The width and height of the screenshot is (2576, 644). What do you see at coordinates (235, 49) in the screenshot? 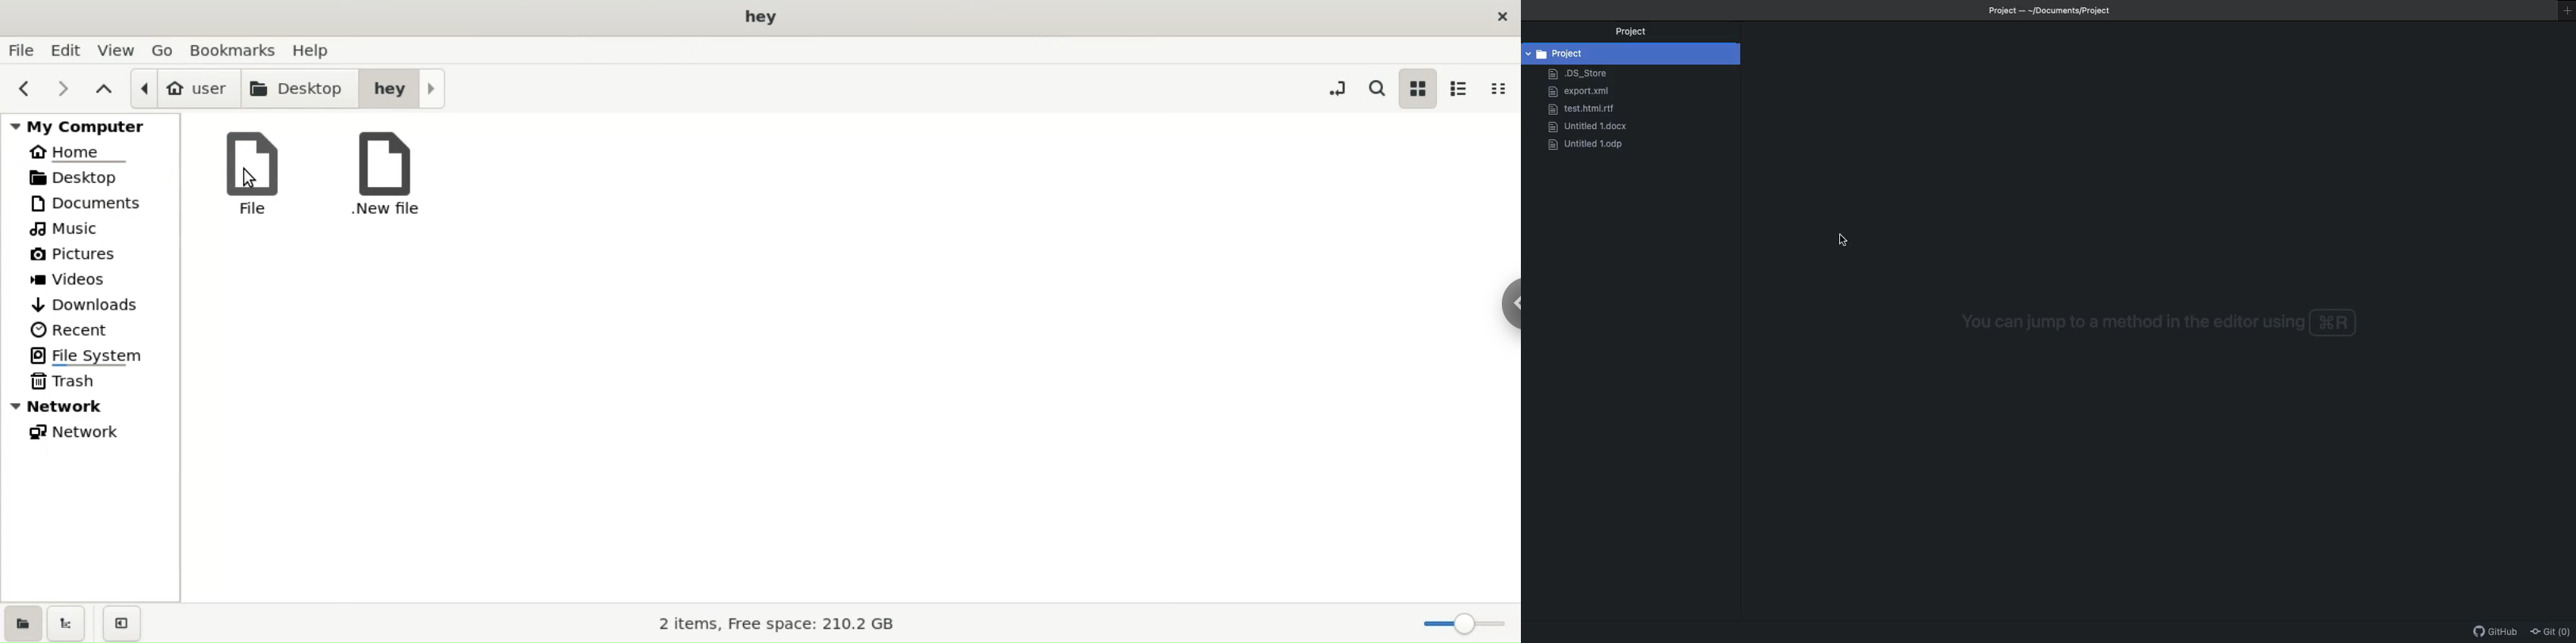
I see `bookmarks` at bounding box center [235, 49].